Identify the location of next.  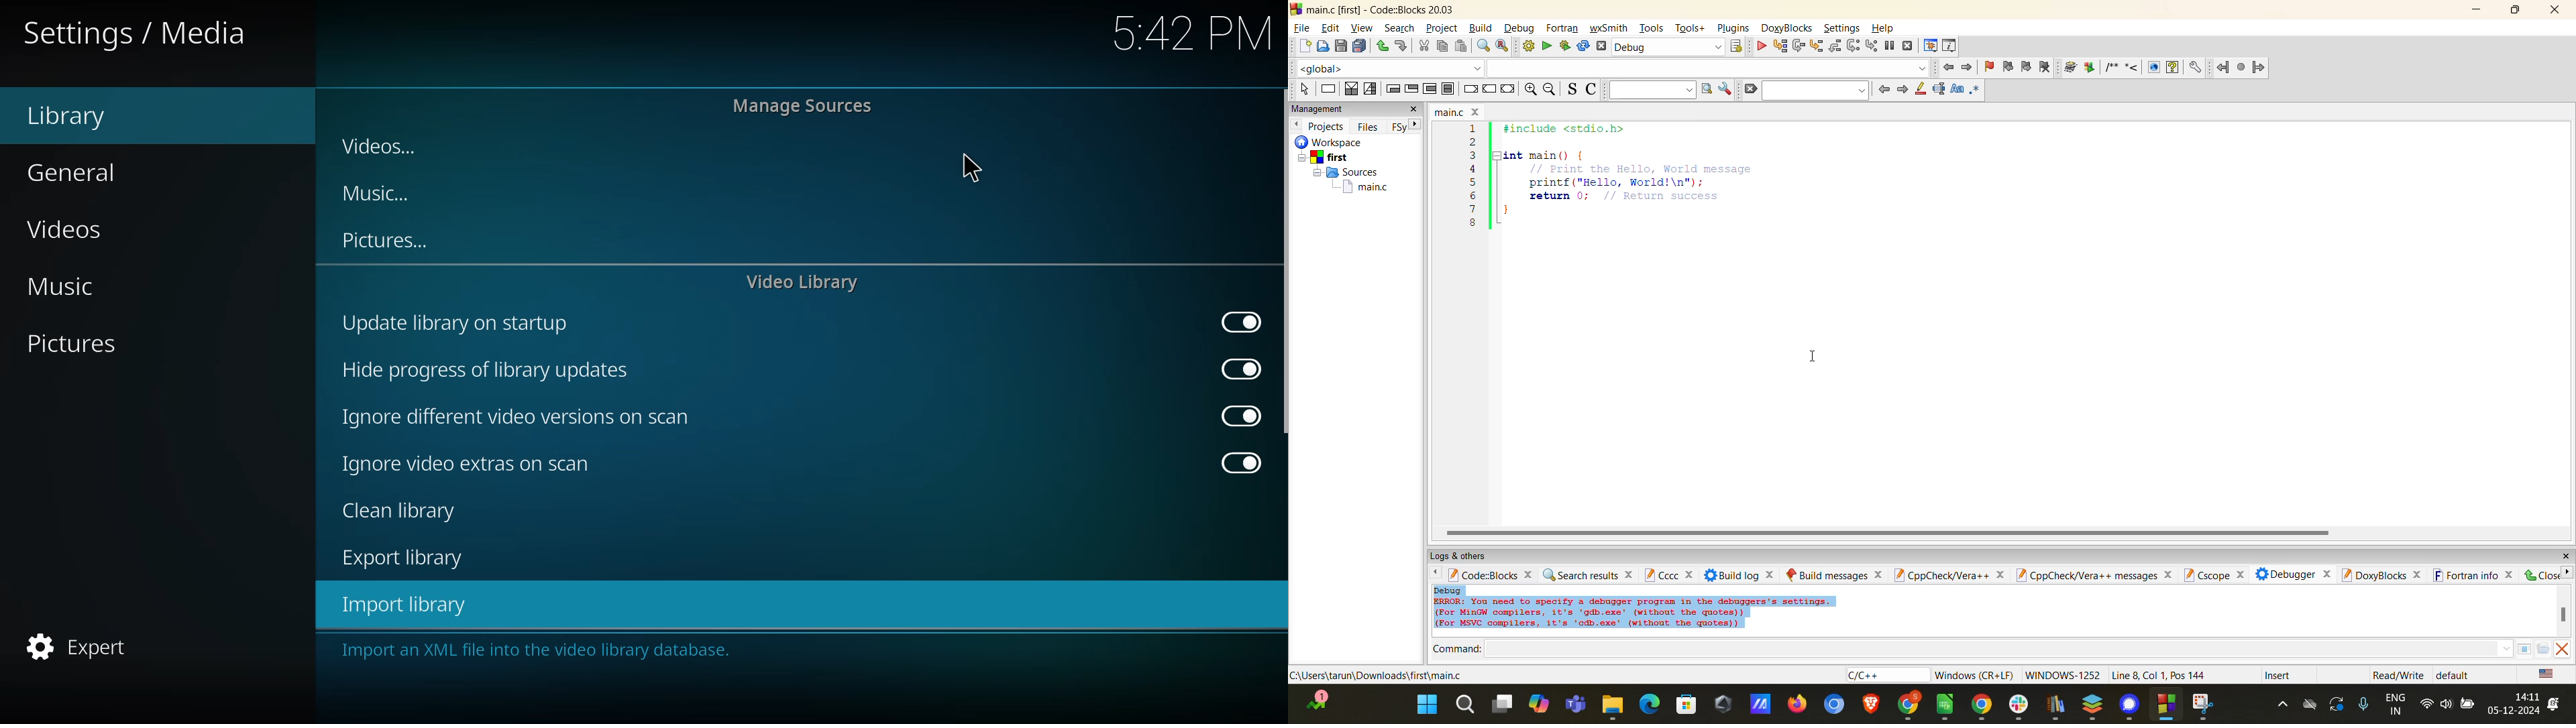
(2568, 573).